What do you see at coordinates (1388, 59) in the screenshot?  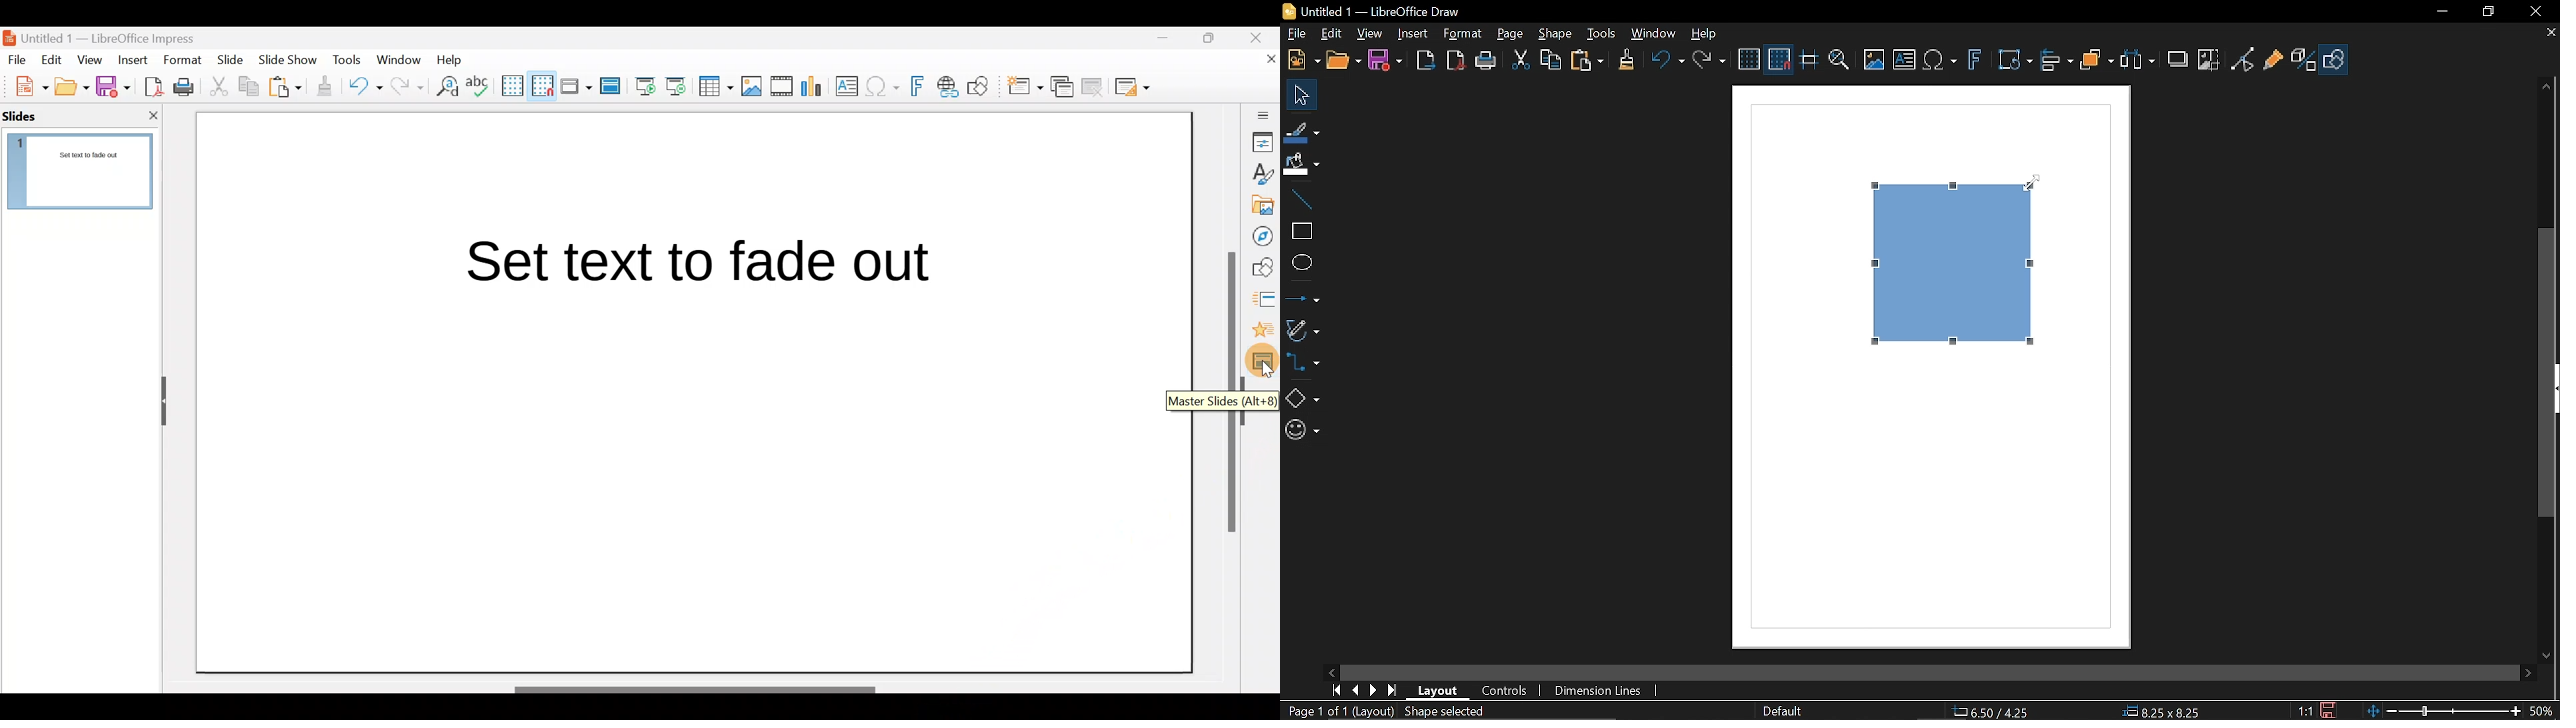 I see `Save` at bounding box center [1388, 59].